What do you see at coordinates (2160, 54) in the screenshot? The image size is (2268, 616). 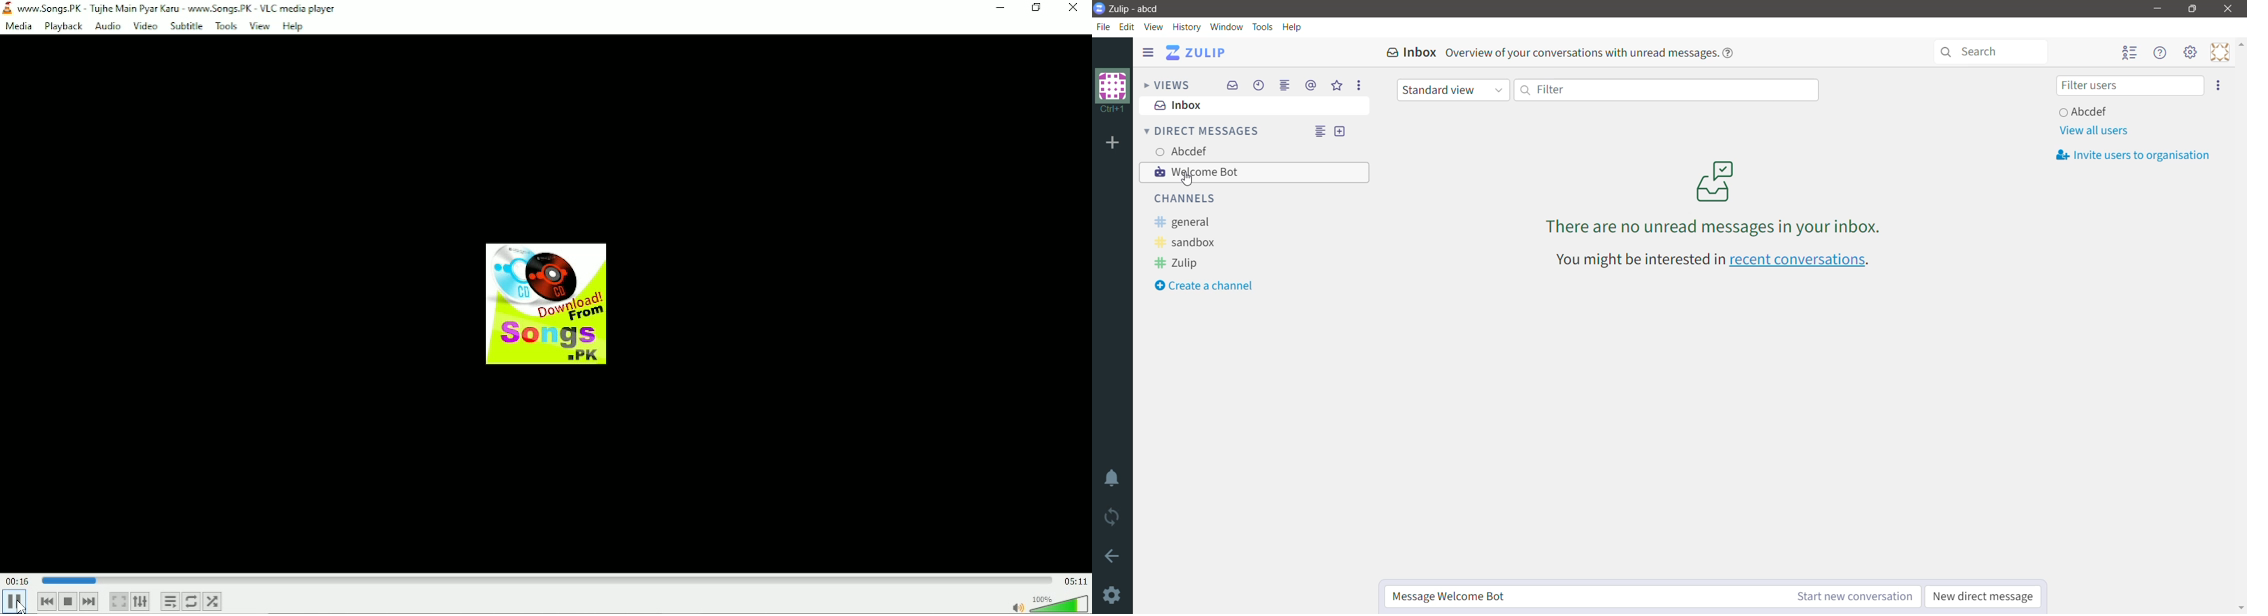 I see `Help Menu` at bounding box center [2160, 54].